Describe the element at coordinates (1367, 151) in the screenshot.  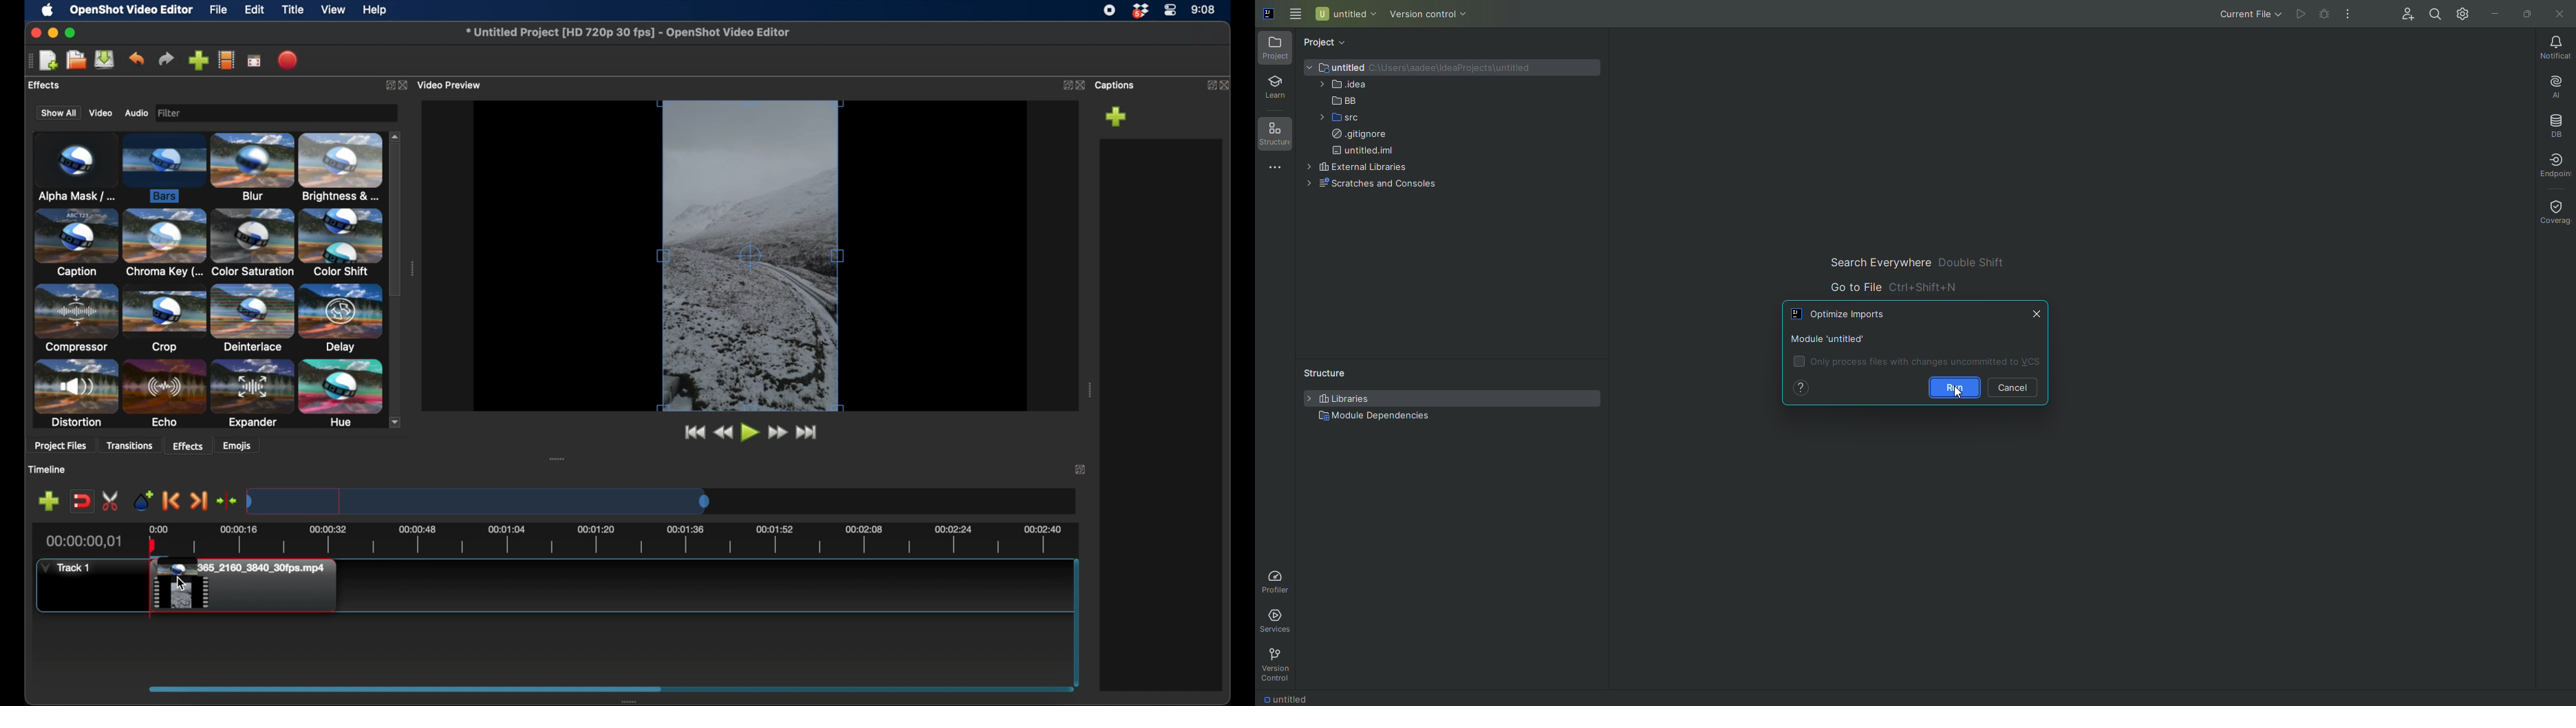
I see `untitled.iml` at that location.